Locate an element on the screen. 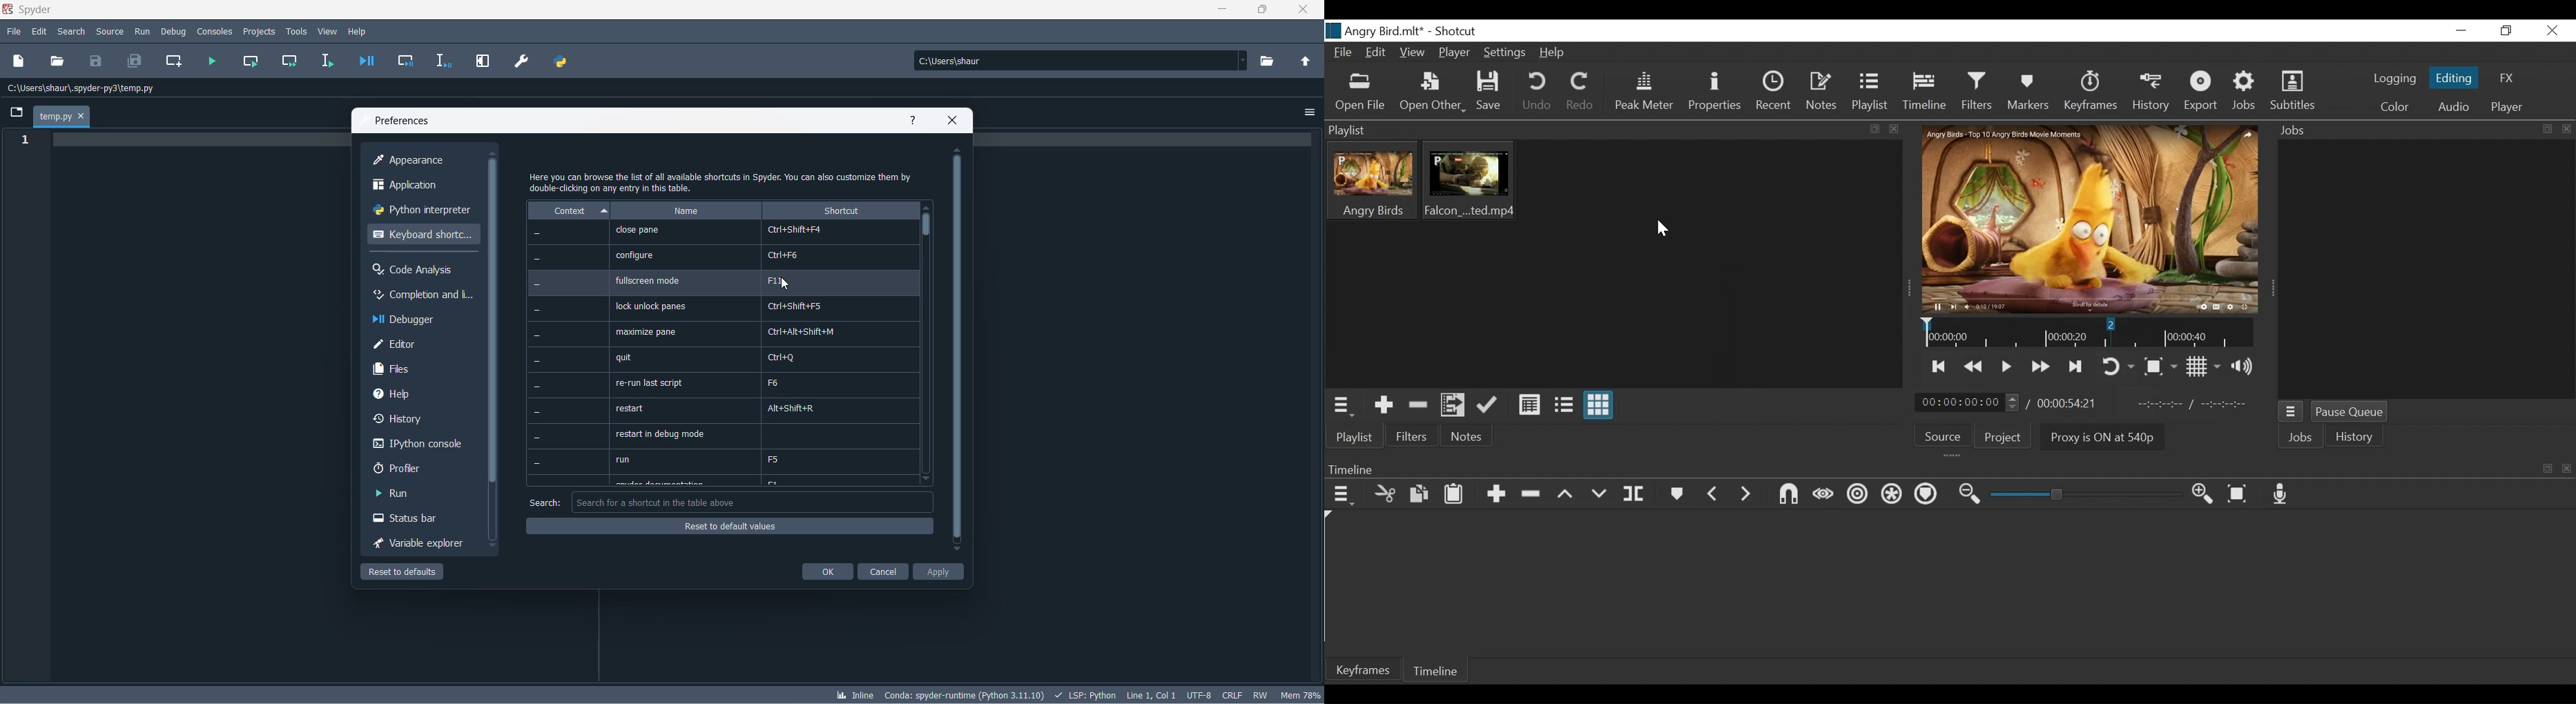 This screenshot has height=728, width=2576. - is located at coordinates (535, 309).